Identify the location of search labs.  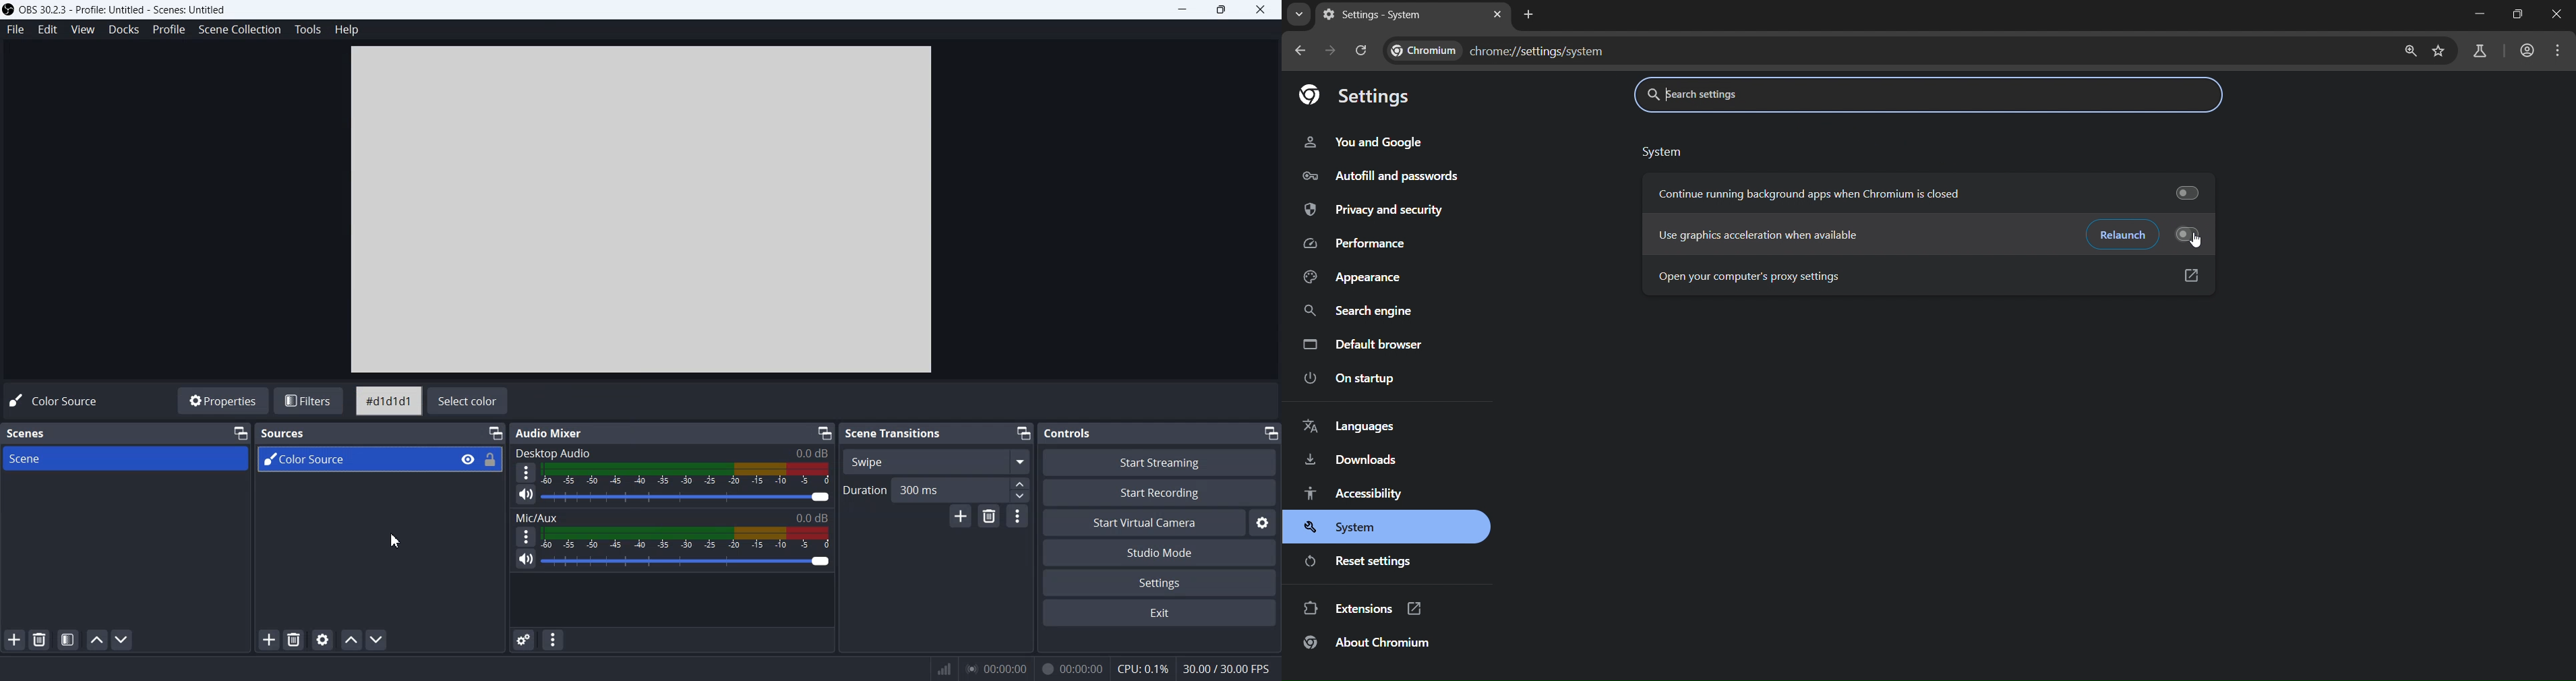
(2480, 50).